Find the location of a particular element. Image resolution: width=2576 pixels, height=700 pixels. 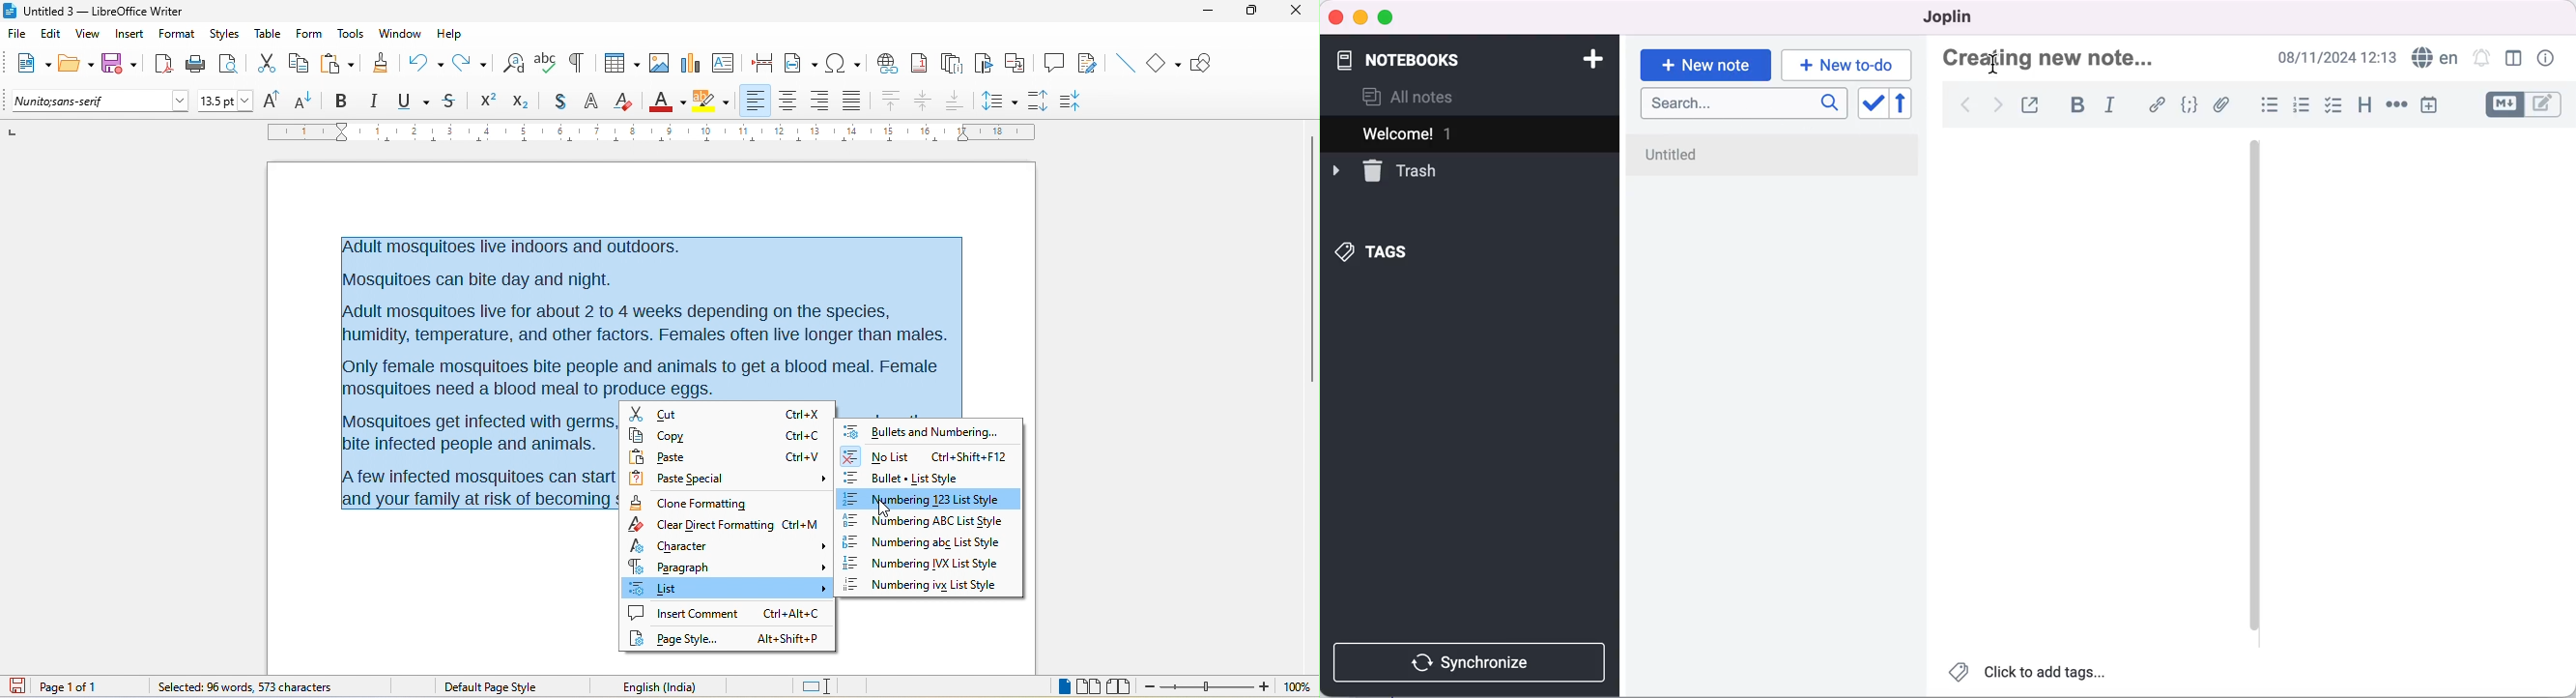

field  is located at coordinates (801, 61).